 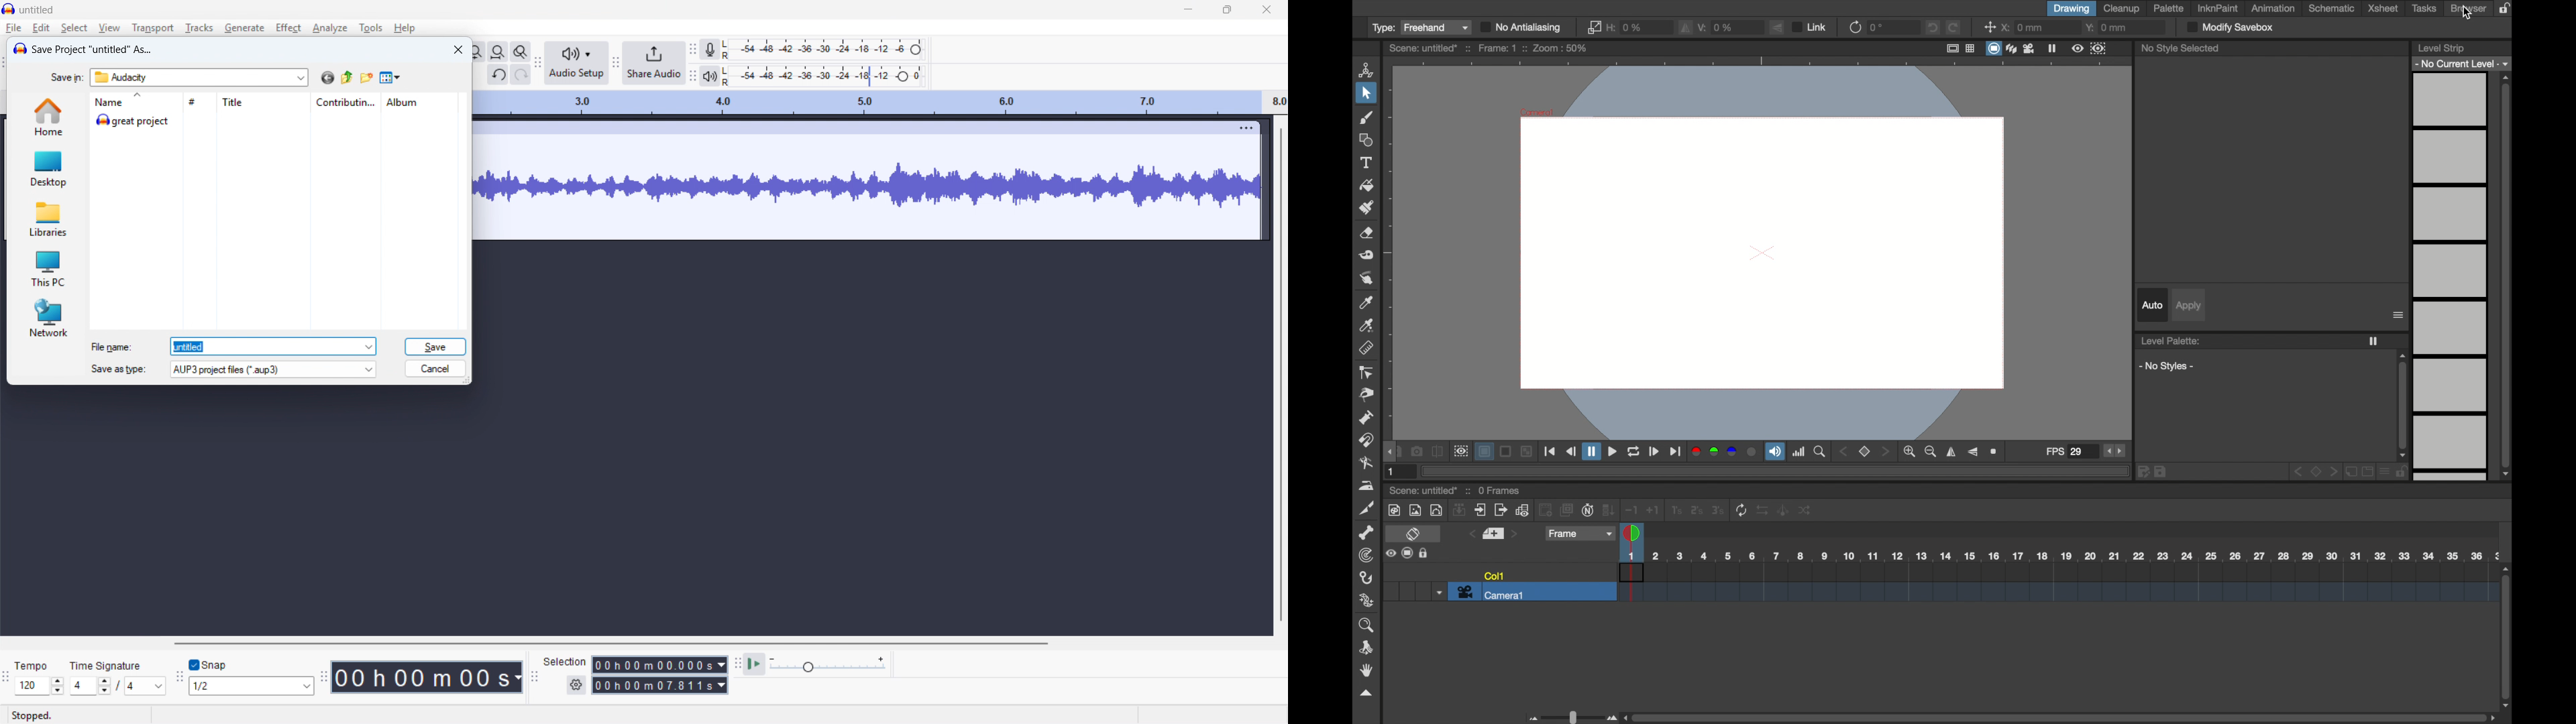 What do you see at coordinates (1187, 11) in the screenshot?
I see `minimise ` at bounding box center [1187, 11].